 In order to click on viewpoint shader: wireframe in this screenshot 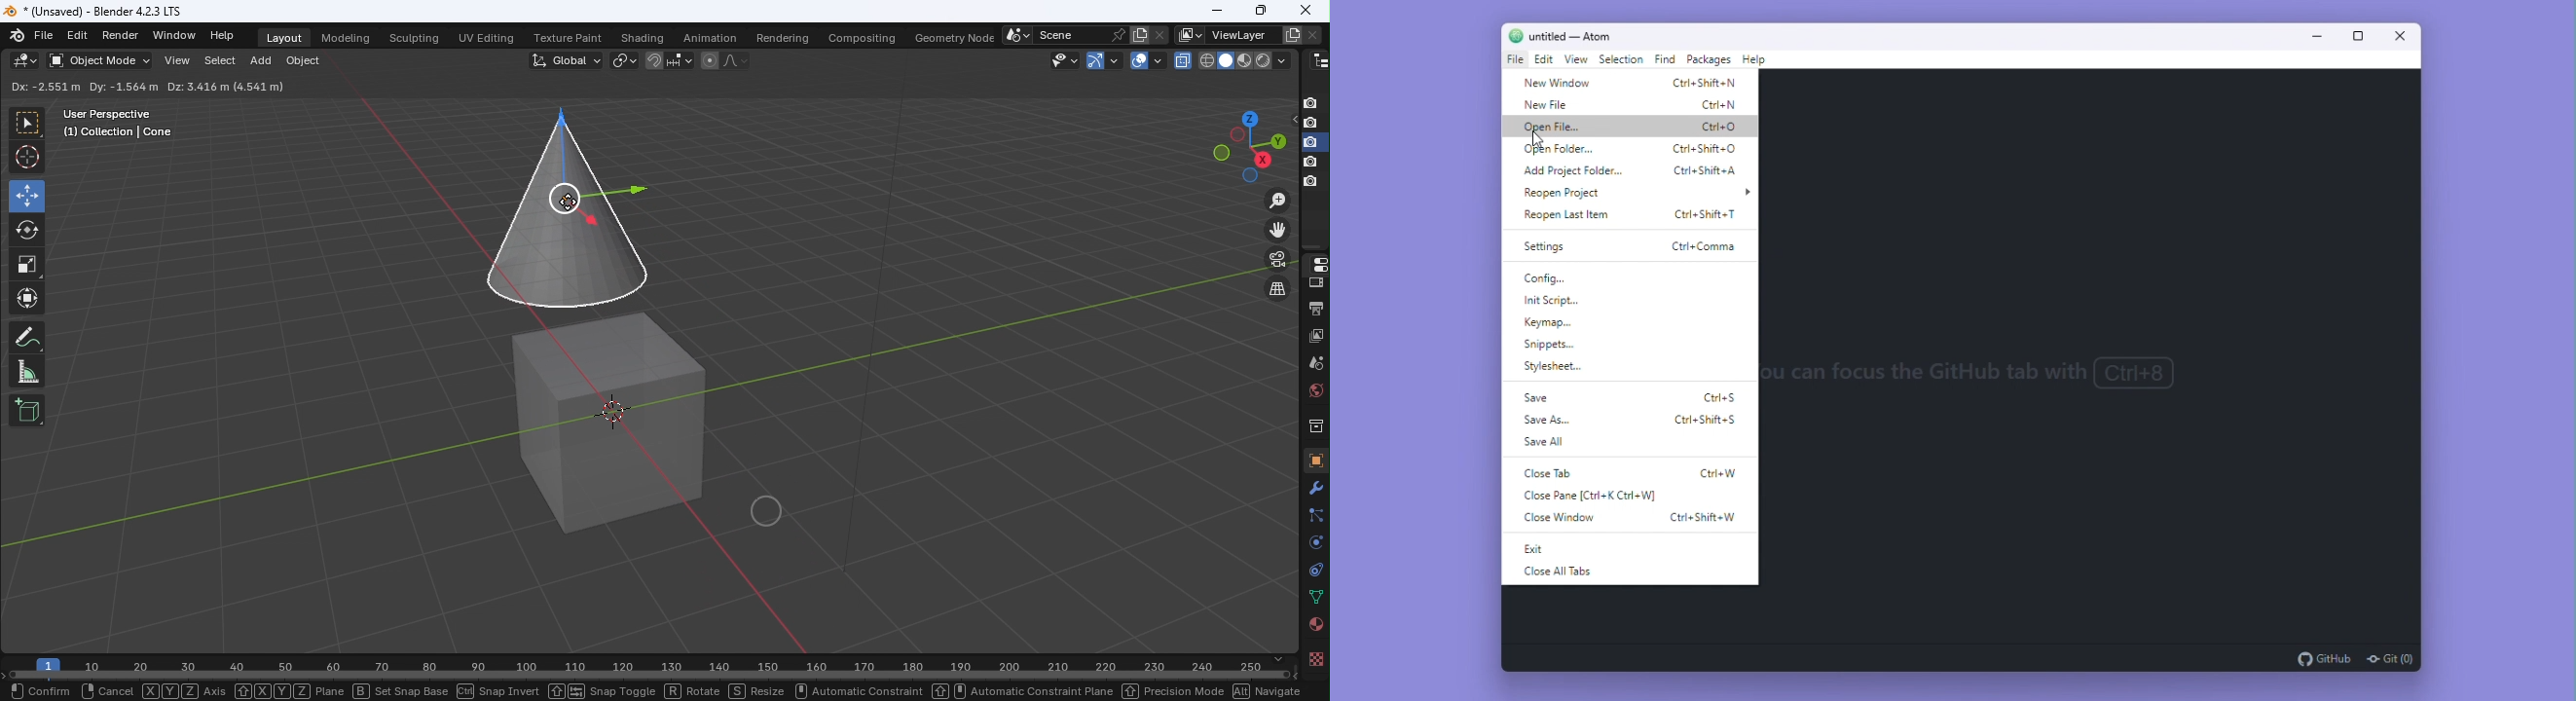, I will do `click(1206, 59)`.